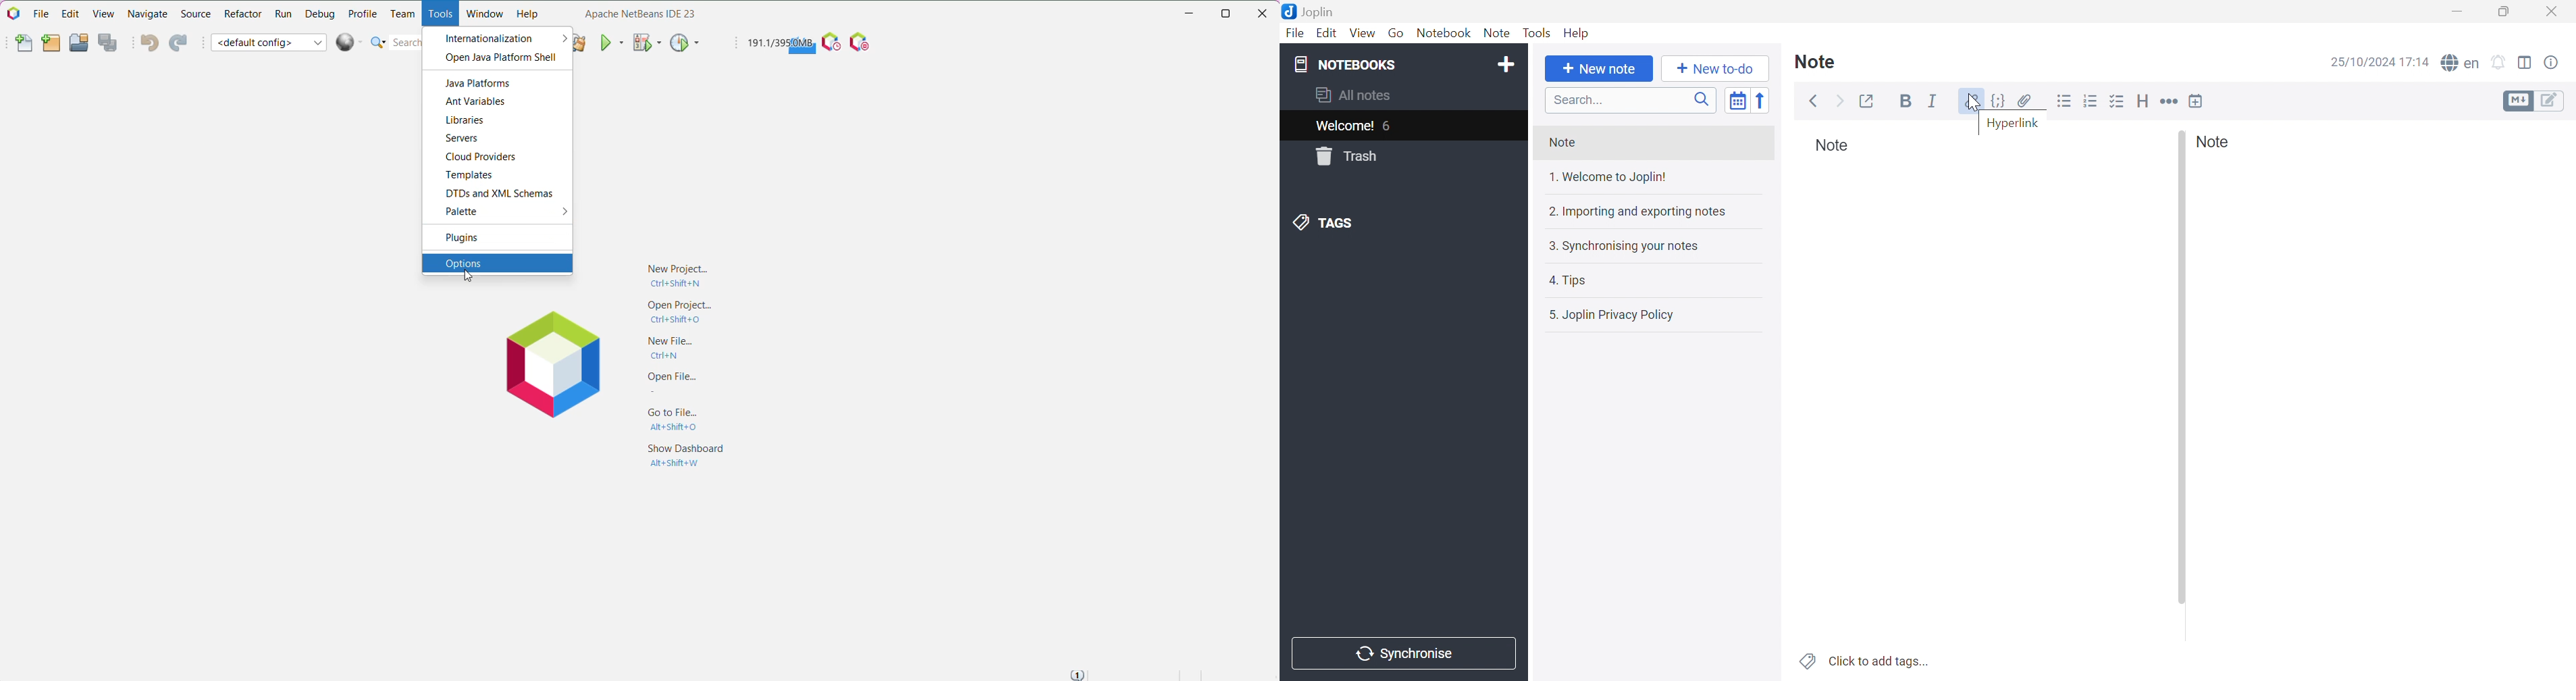 Image resolution: width=2576 pixels, height=700 pixels. I want to click on scroll bar, so click(2182, 368).